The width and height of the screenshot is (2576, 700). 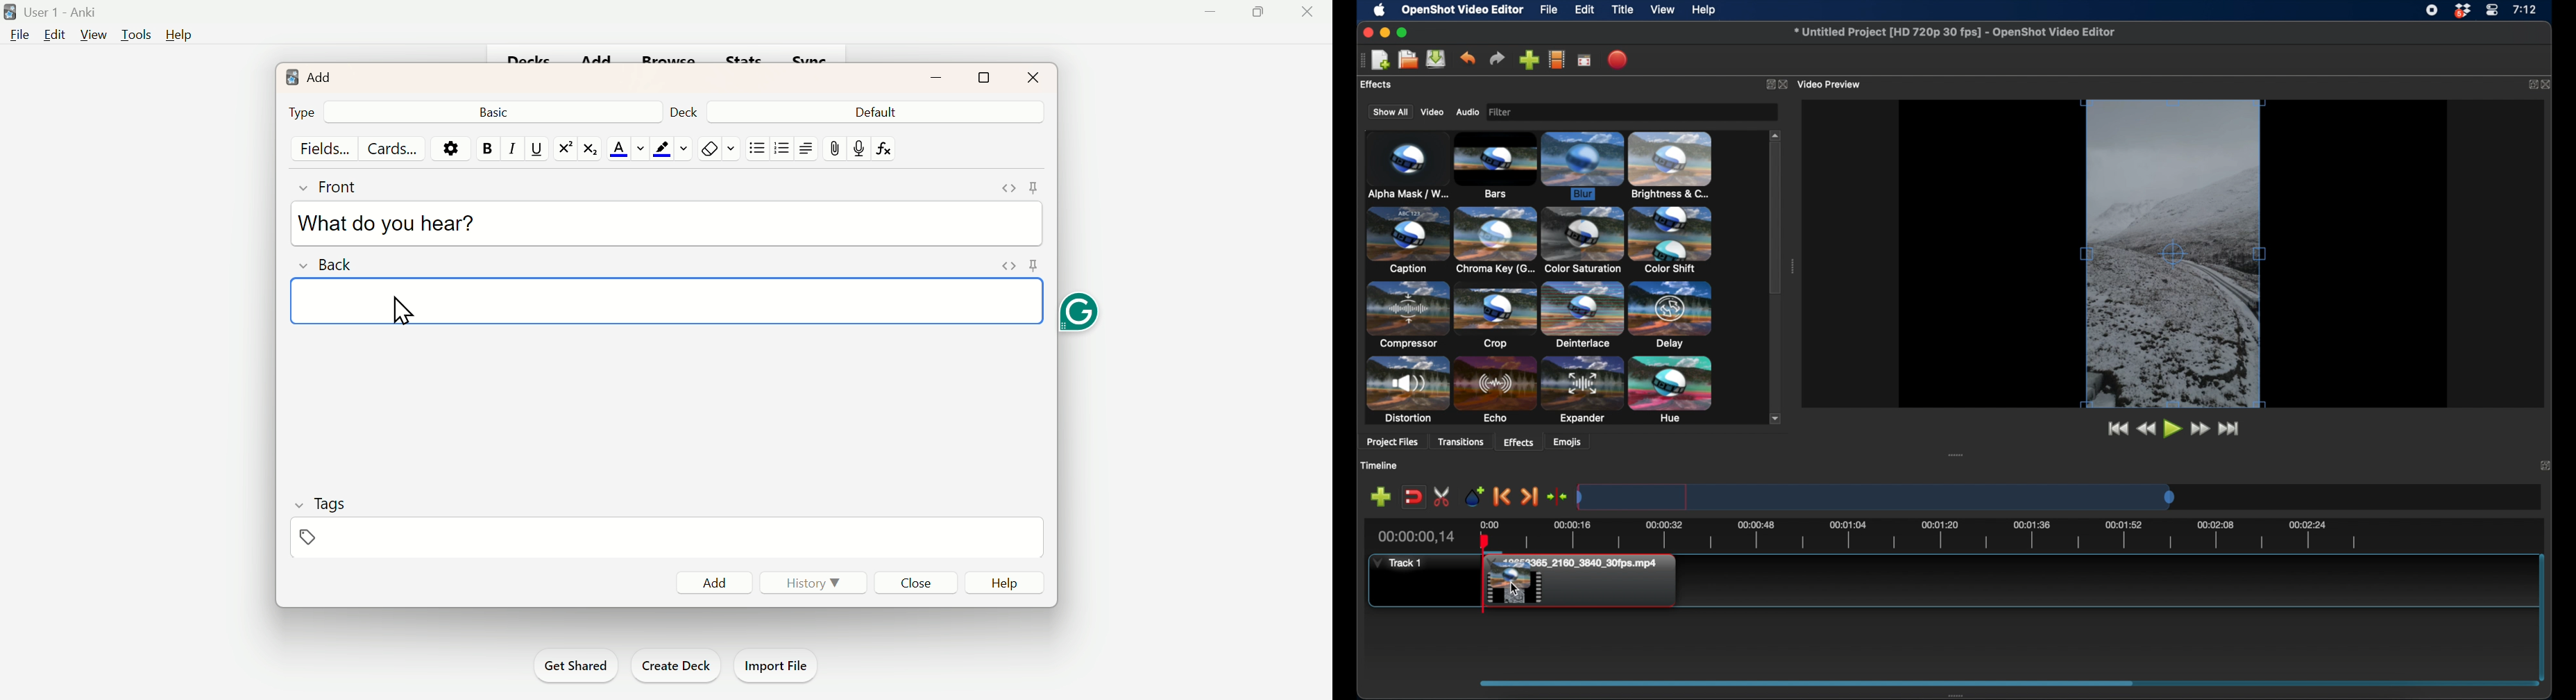 I want to click on close, so click(x=1367, y=32).